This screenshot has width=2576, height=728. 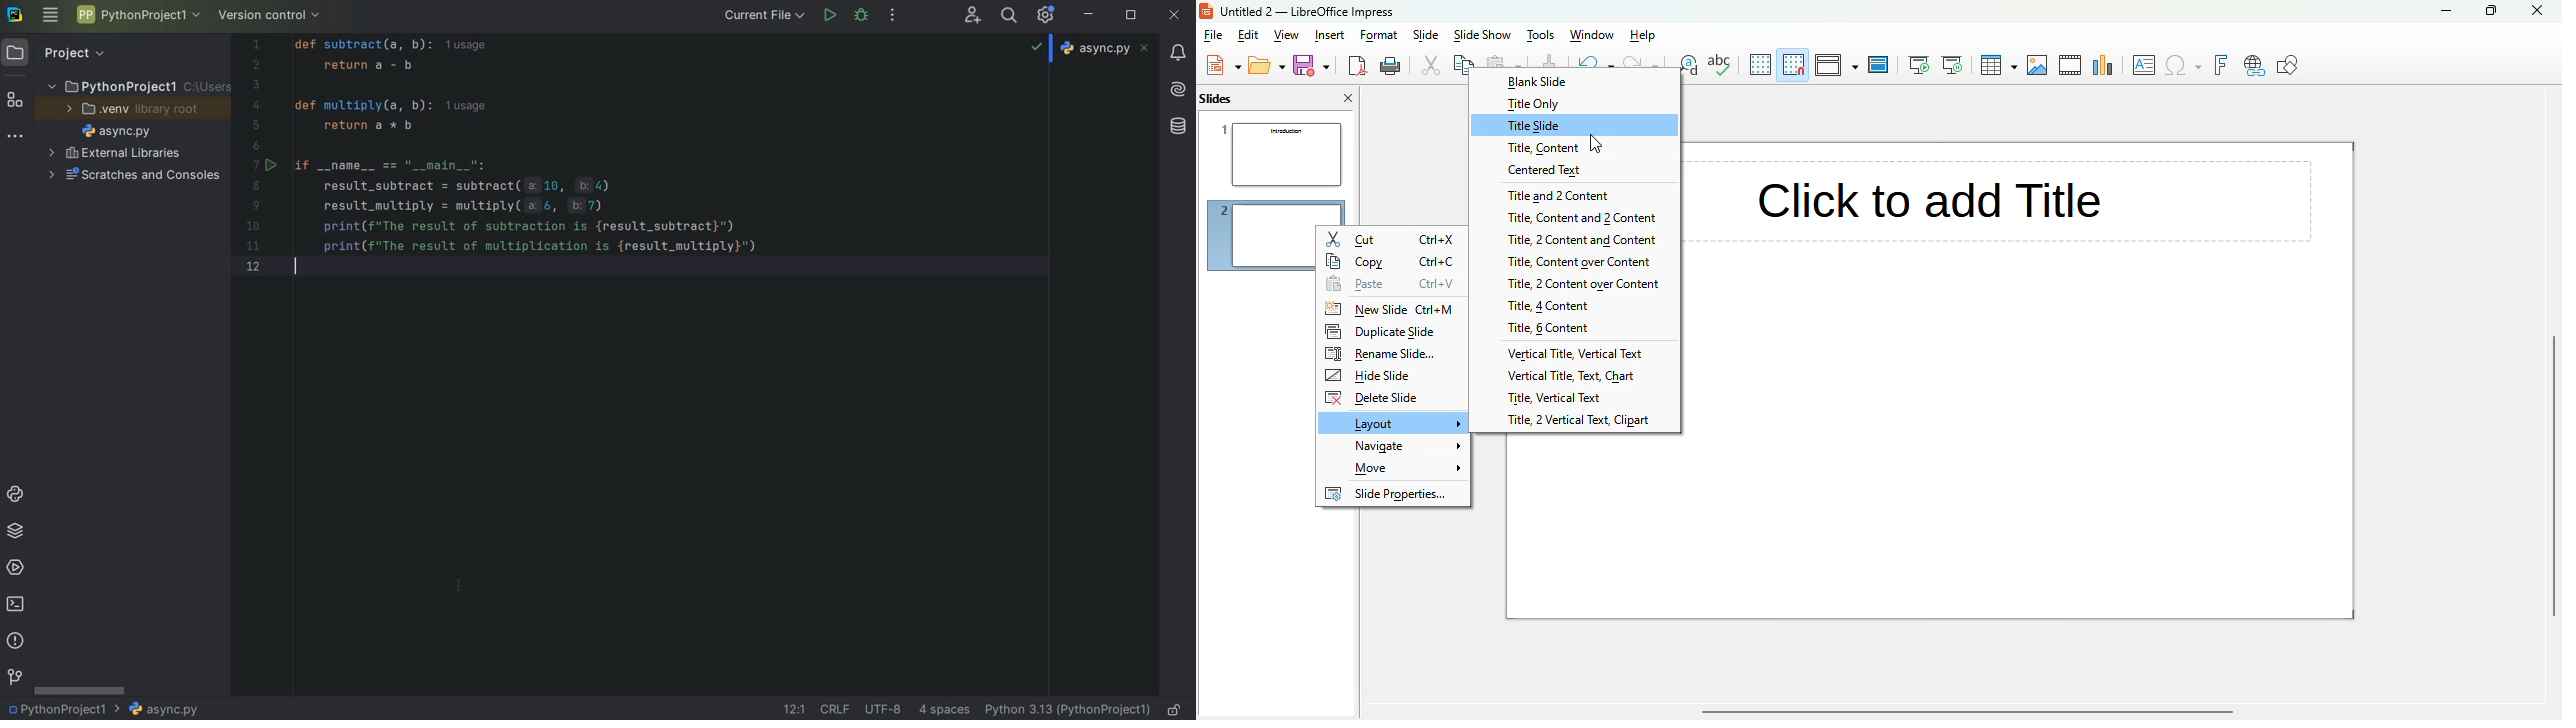 What do you see at coordinates (1089, 15) in the screenshot?
I see `minimize` at bounding box center [1089, 15].